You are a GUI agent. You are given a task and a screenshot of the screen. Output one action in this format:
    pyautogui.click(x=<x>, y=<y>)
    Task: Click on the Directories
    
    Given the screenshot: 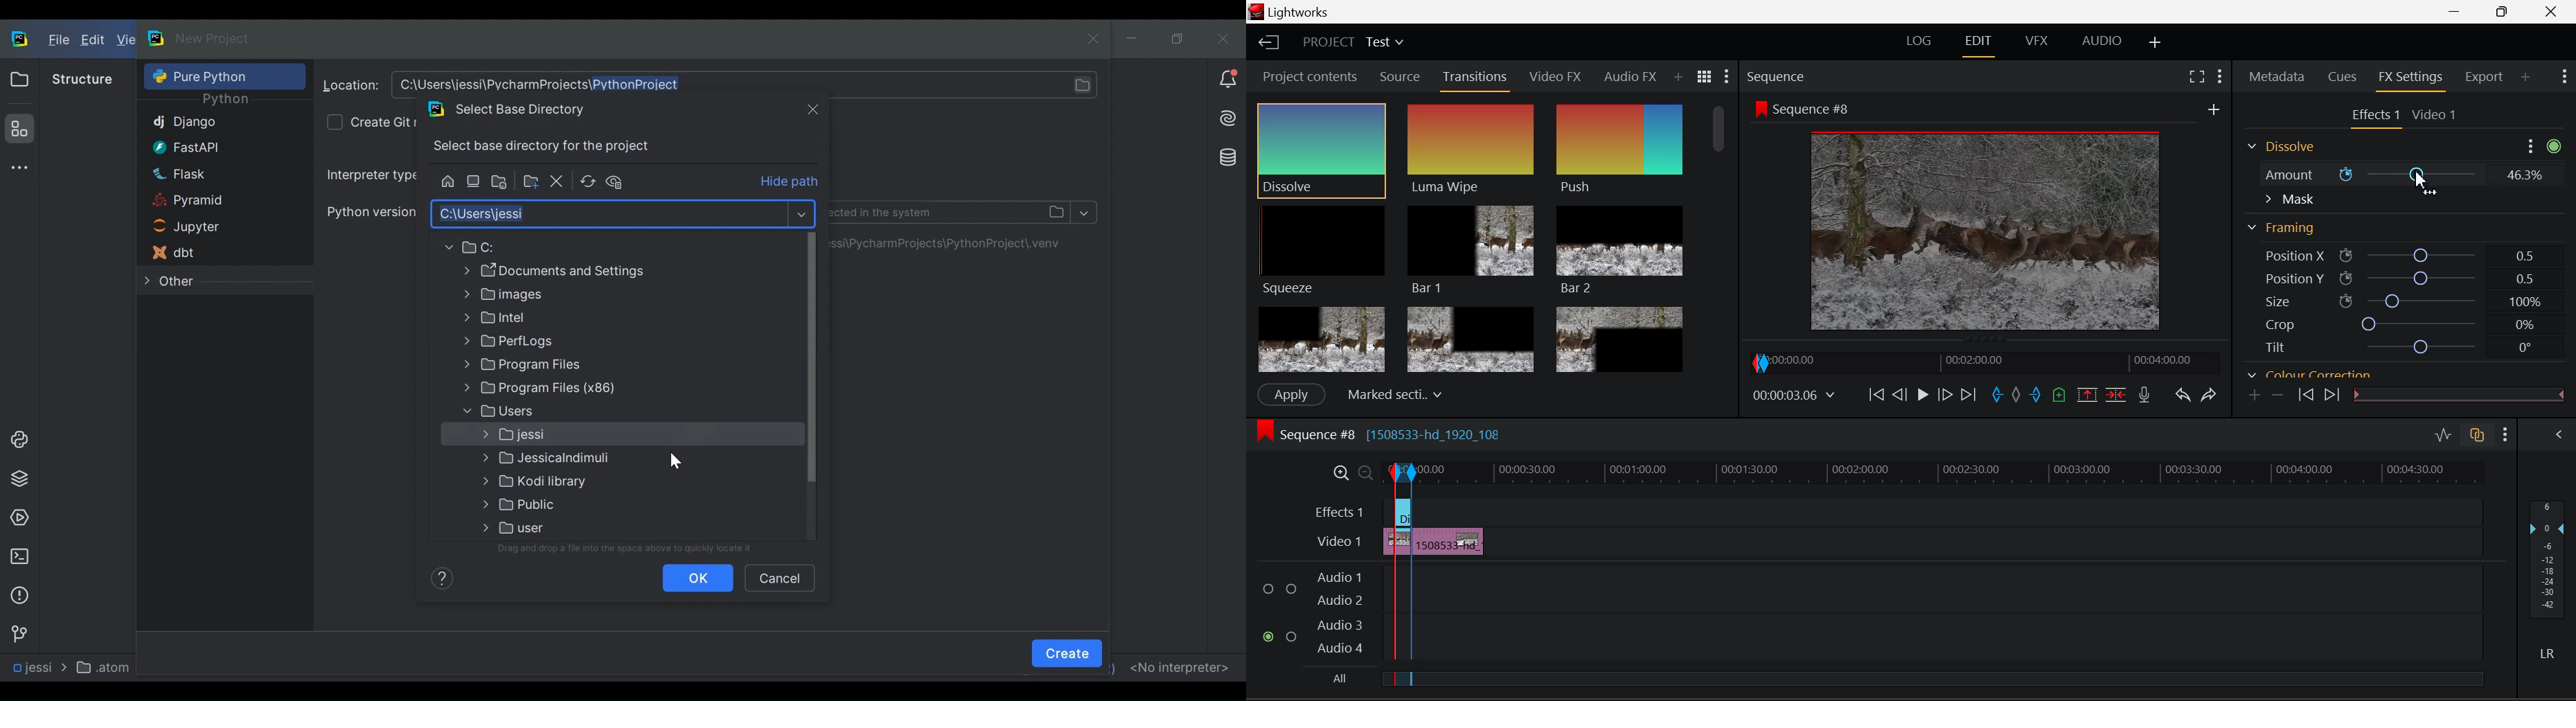 What is the action you would take?
    pyautogui.click(x=954, y=243)
    